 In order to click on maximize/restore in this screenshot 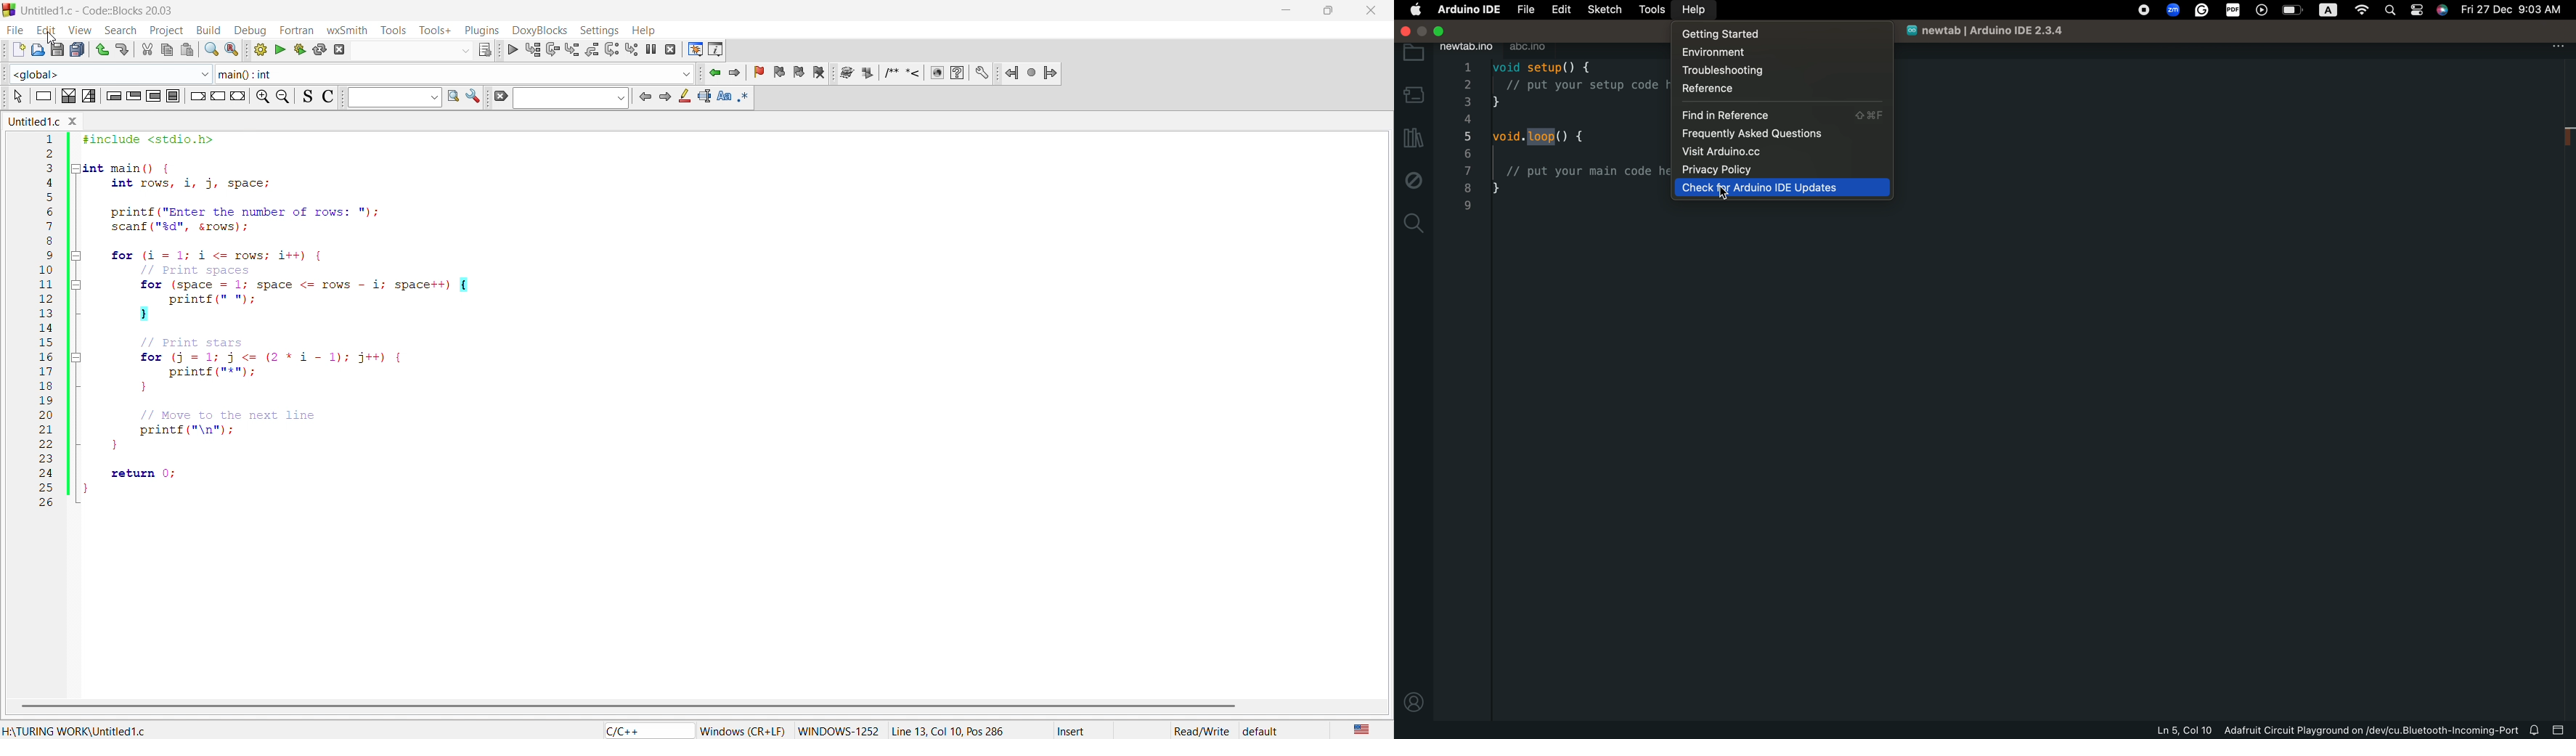, I will do `click(1326, 9)`.